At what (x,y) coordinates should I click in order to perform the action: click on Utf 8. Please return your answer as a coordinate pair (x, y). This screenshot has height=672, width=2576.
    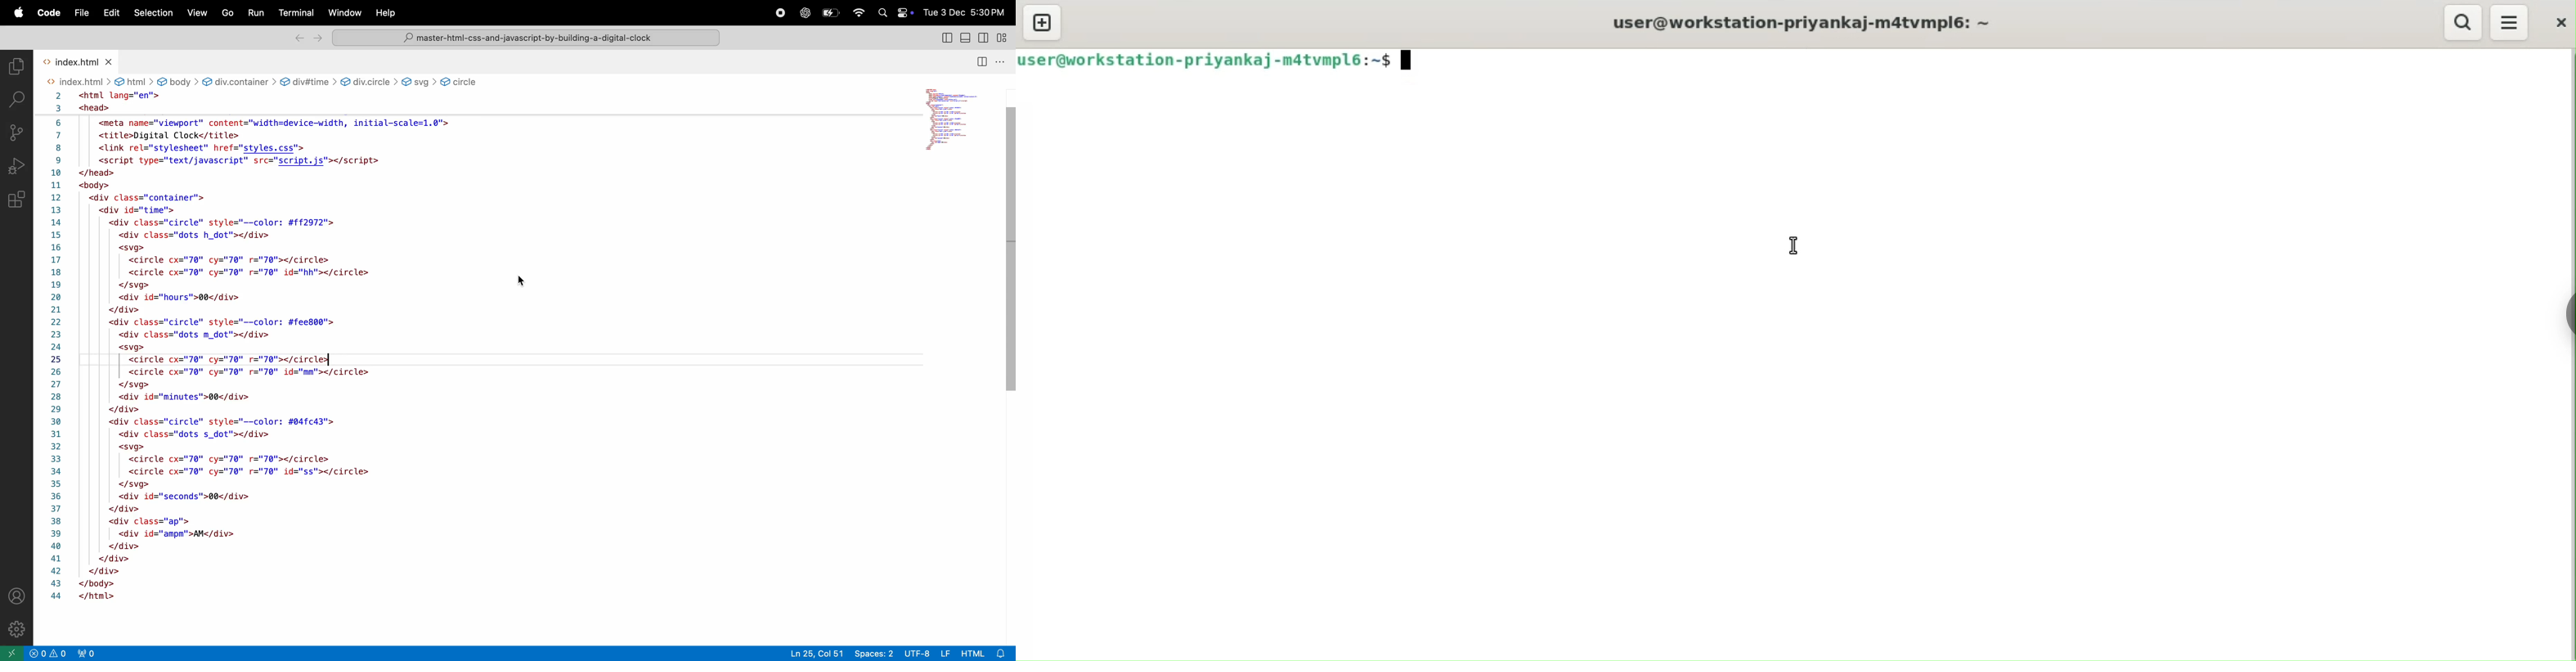
    Looking at the image, I should click on (927, 652).